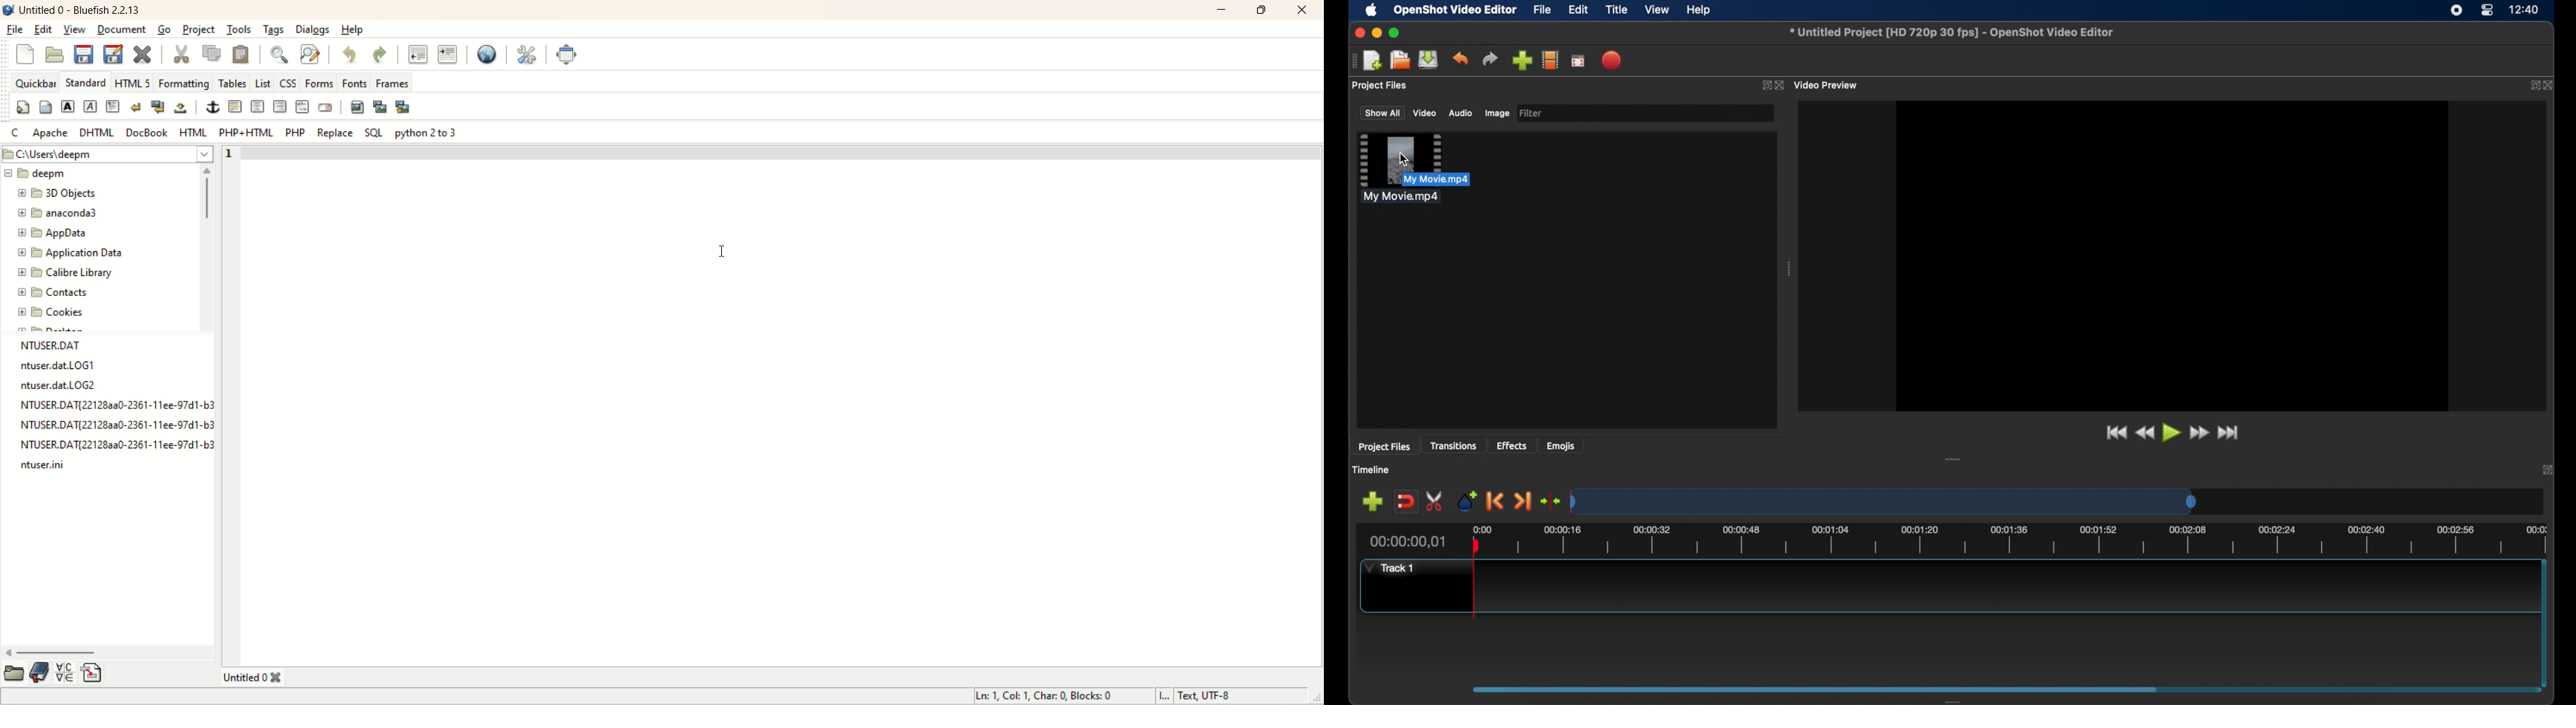  I want to click on HTML 5, so click(134, 84).